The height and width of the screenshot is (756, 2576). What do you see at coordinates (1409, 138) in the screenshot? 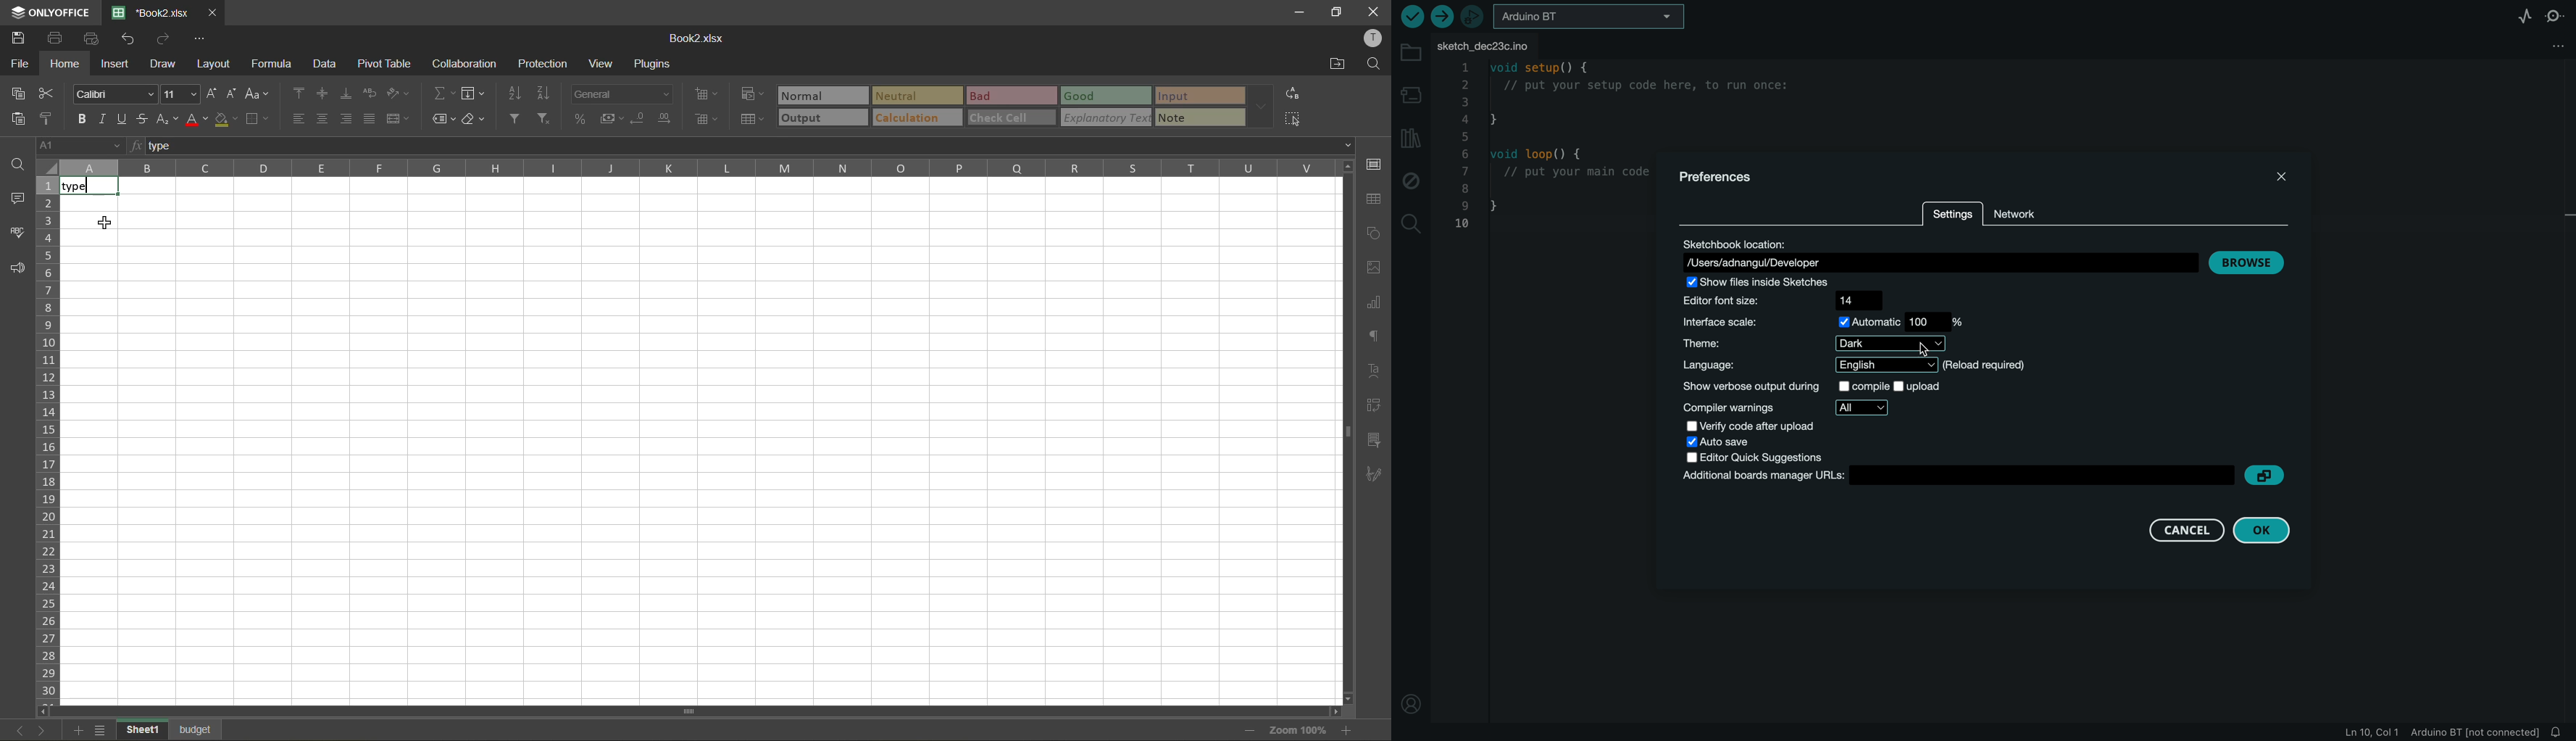
I see `library manger` at bounding box center [1409, 138].